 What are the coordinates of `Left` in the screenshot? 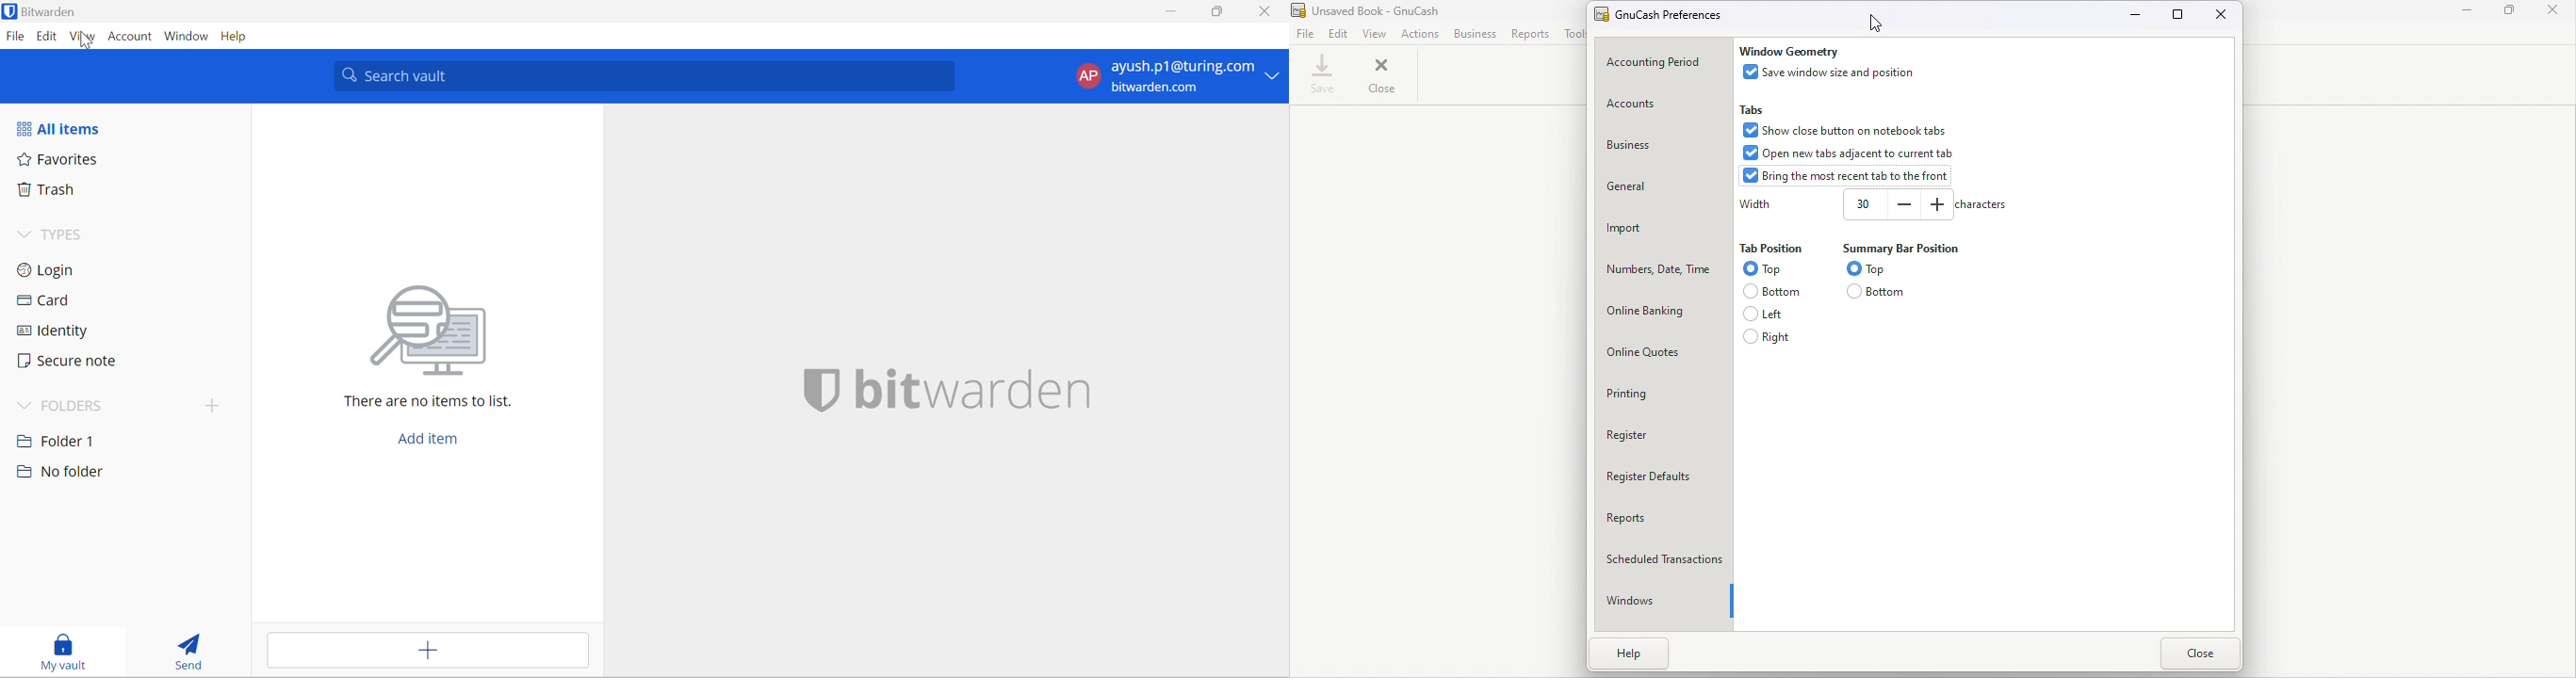 It's located at (1769, 313).